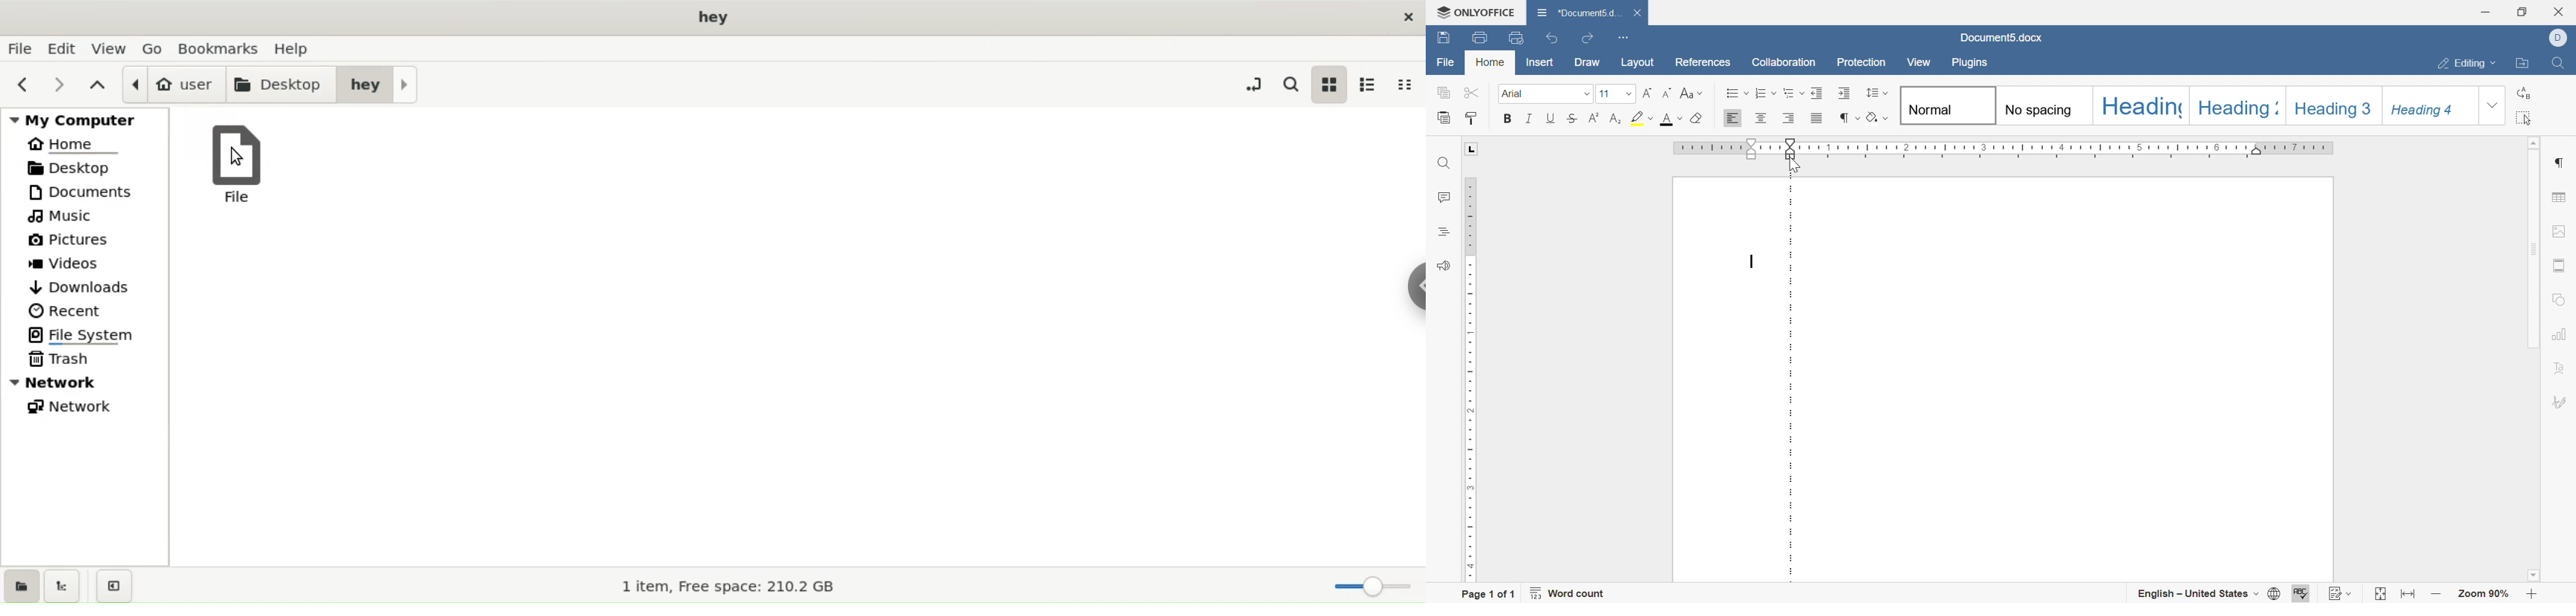 The height and width of the screenshot is (616, 2576). What do you see at coordinates (1470, 92) in the screenshot?
I see `cut` at bounding box center [1470, 92].